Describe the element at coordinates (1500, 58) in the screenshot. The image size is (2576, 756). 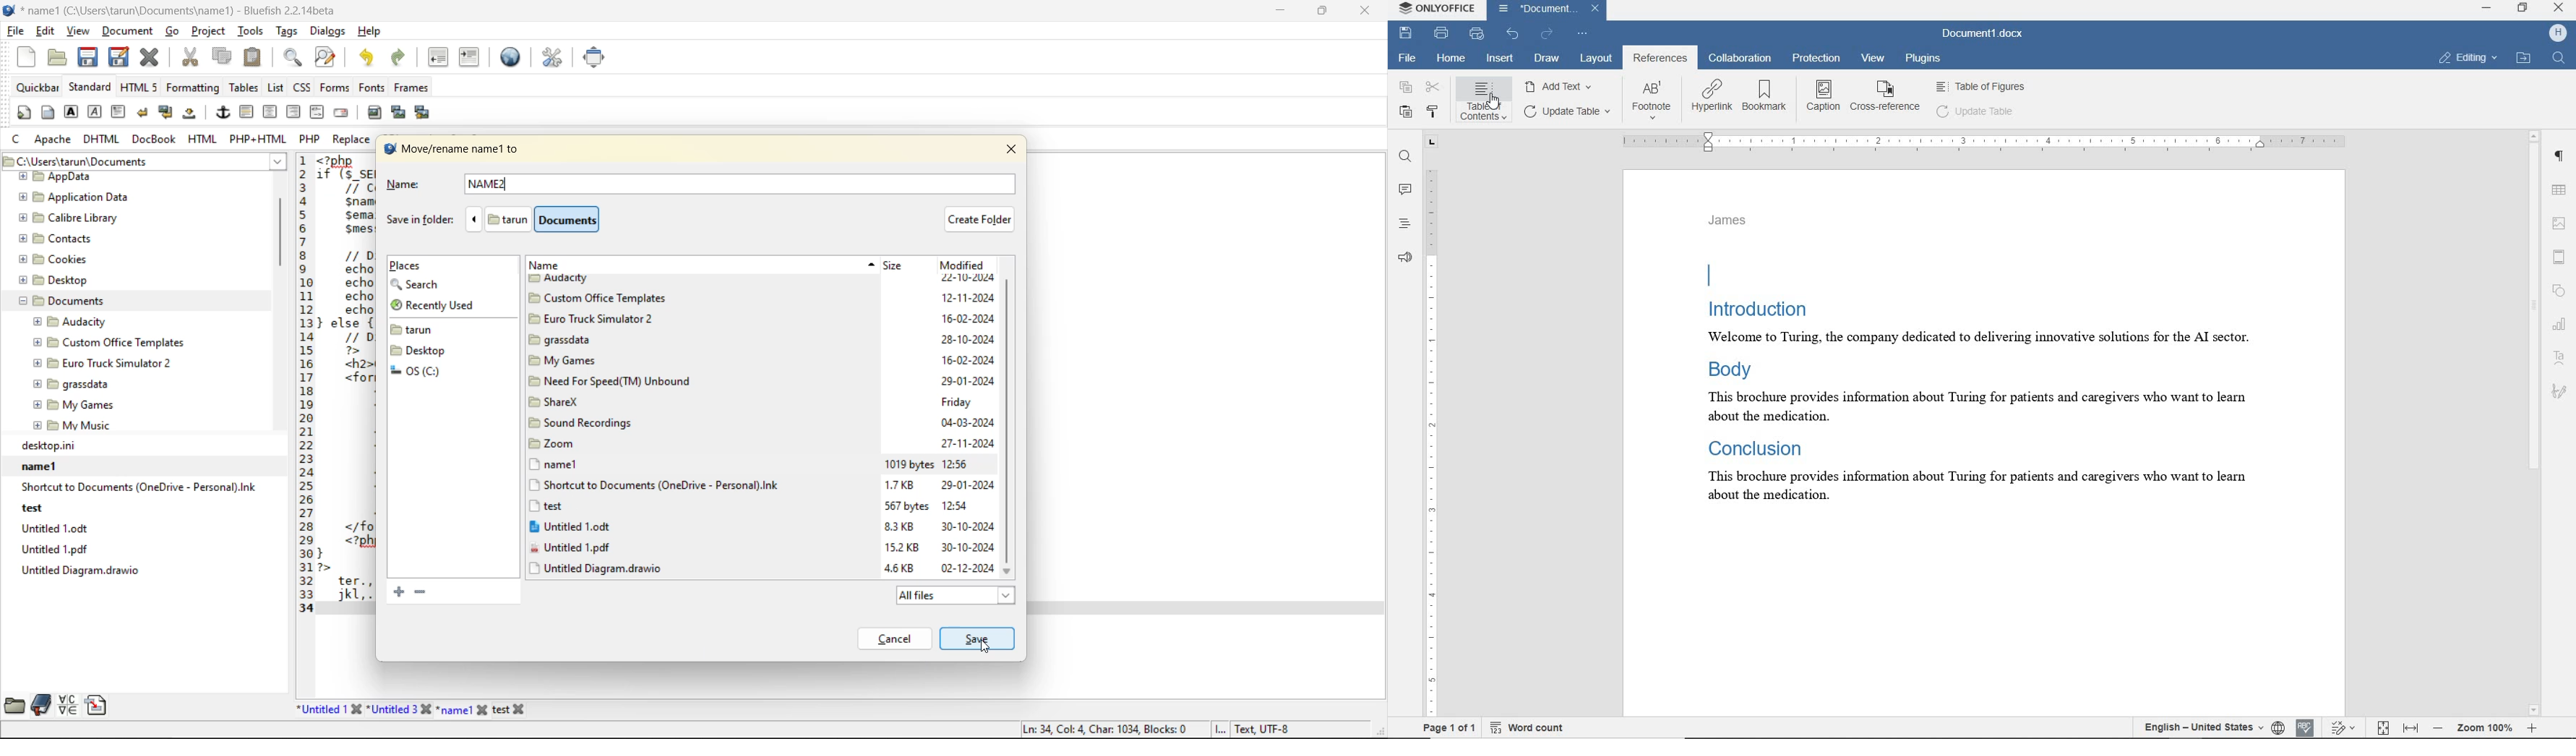
I see `insert` at that location.